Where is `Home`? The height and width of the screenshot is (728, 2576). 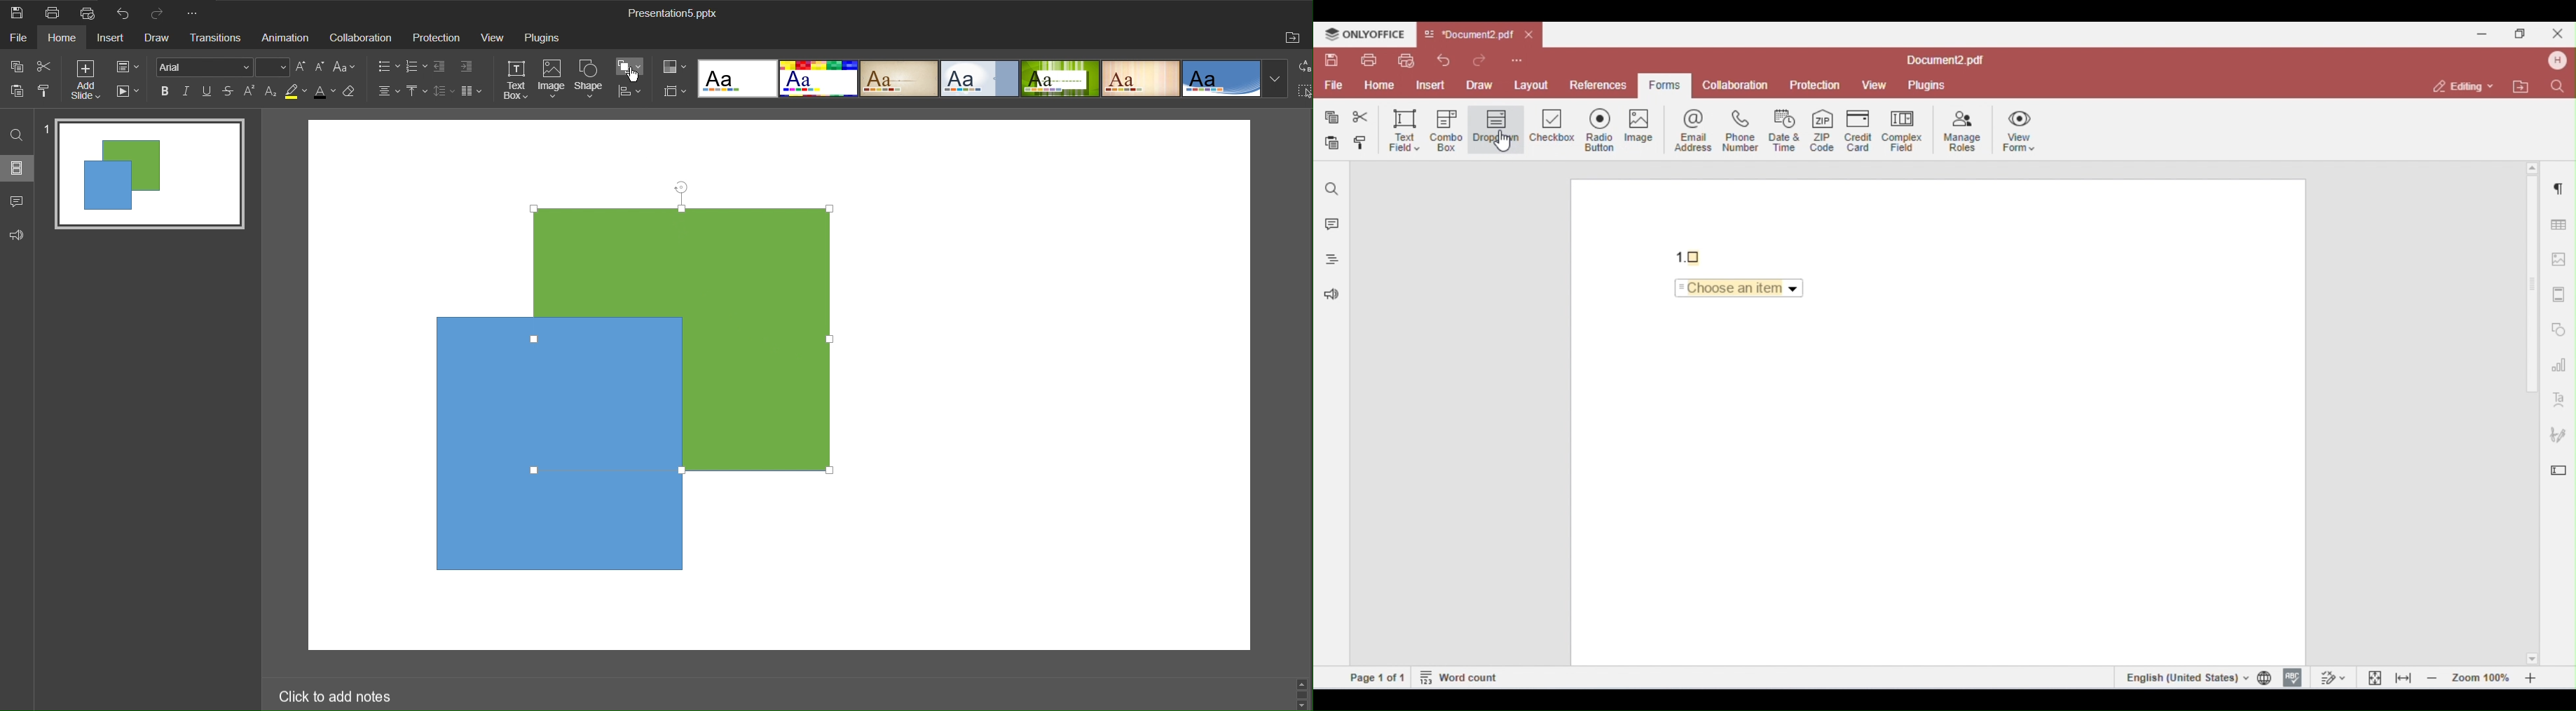 Home is located at coordinates (71, 38).